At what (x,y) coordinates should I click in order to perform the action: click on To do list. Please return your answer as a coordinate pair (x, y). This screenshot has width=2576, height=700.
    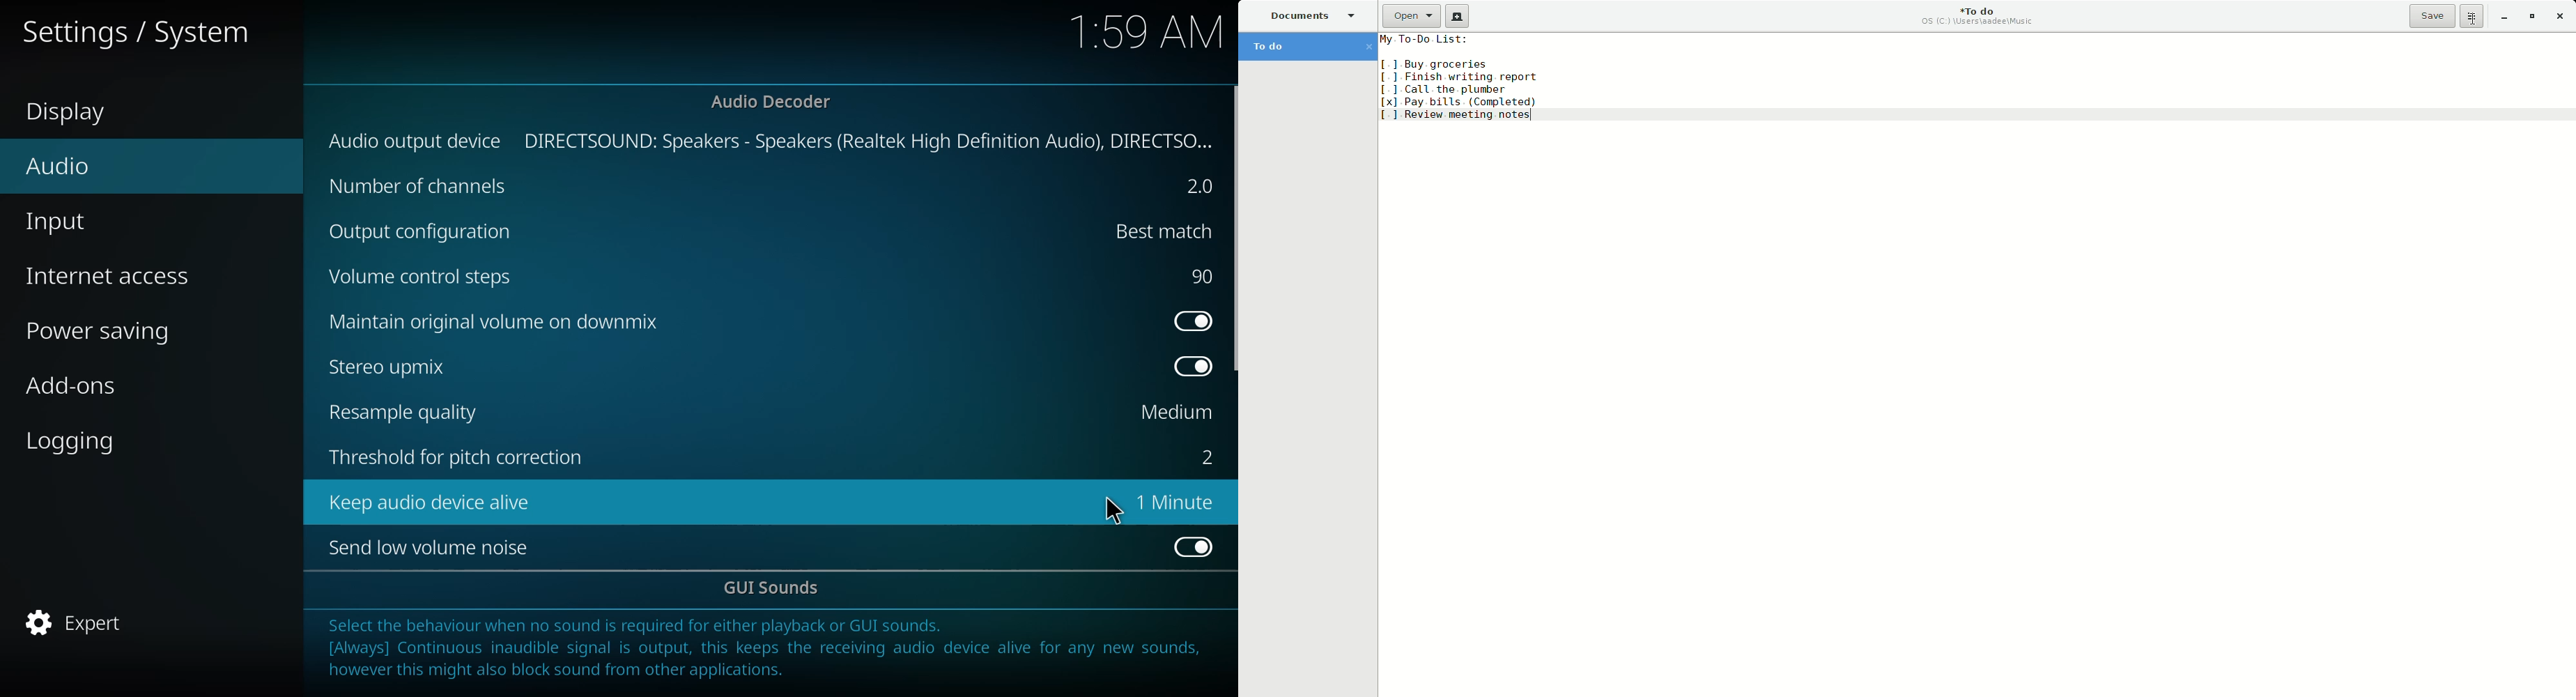
    Looking at the image, I should click on (1465, 78).